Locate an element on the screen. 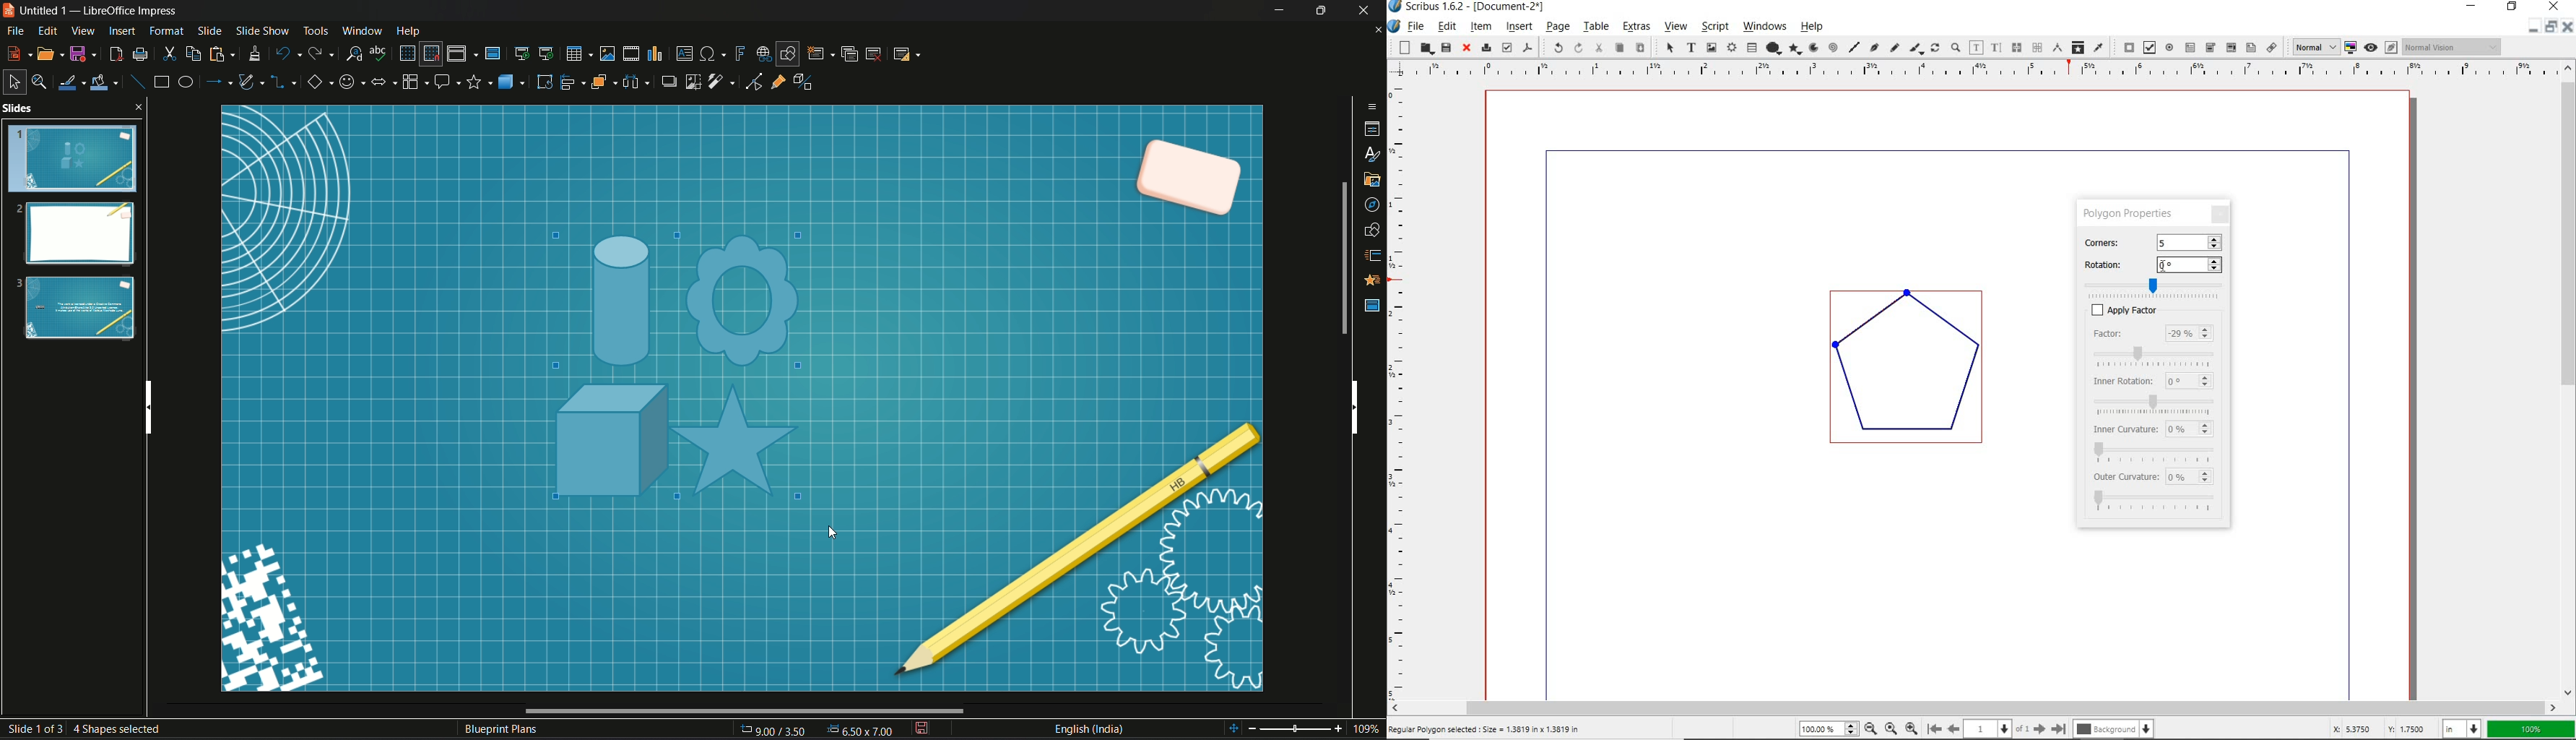 The height and width of the screenshot is (756, 2576). print is located at coordinates (140, 54).